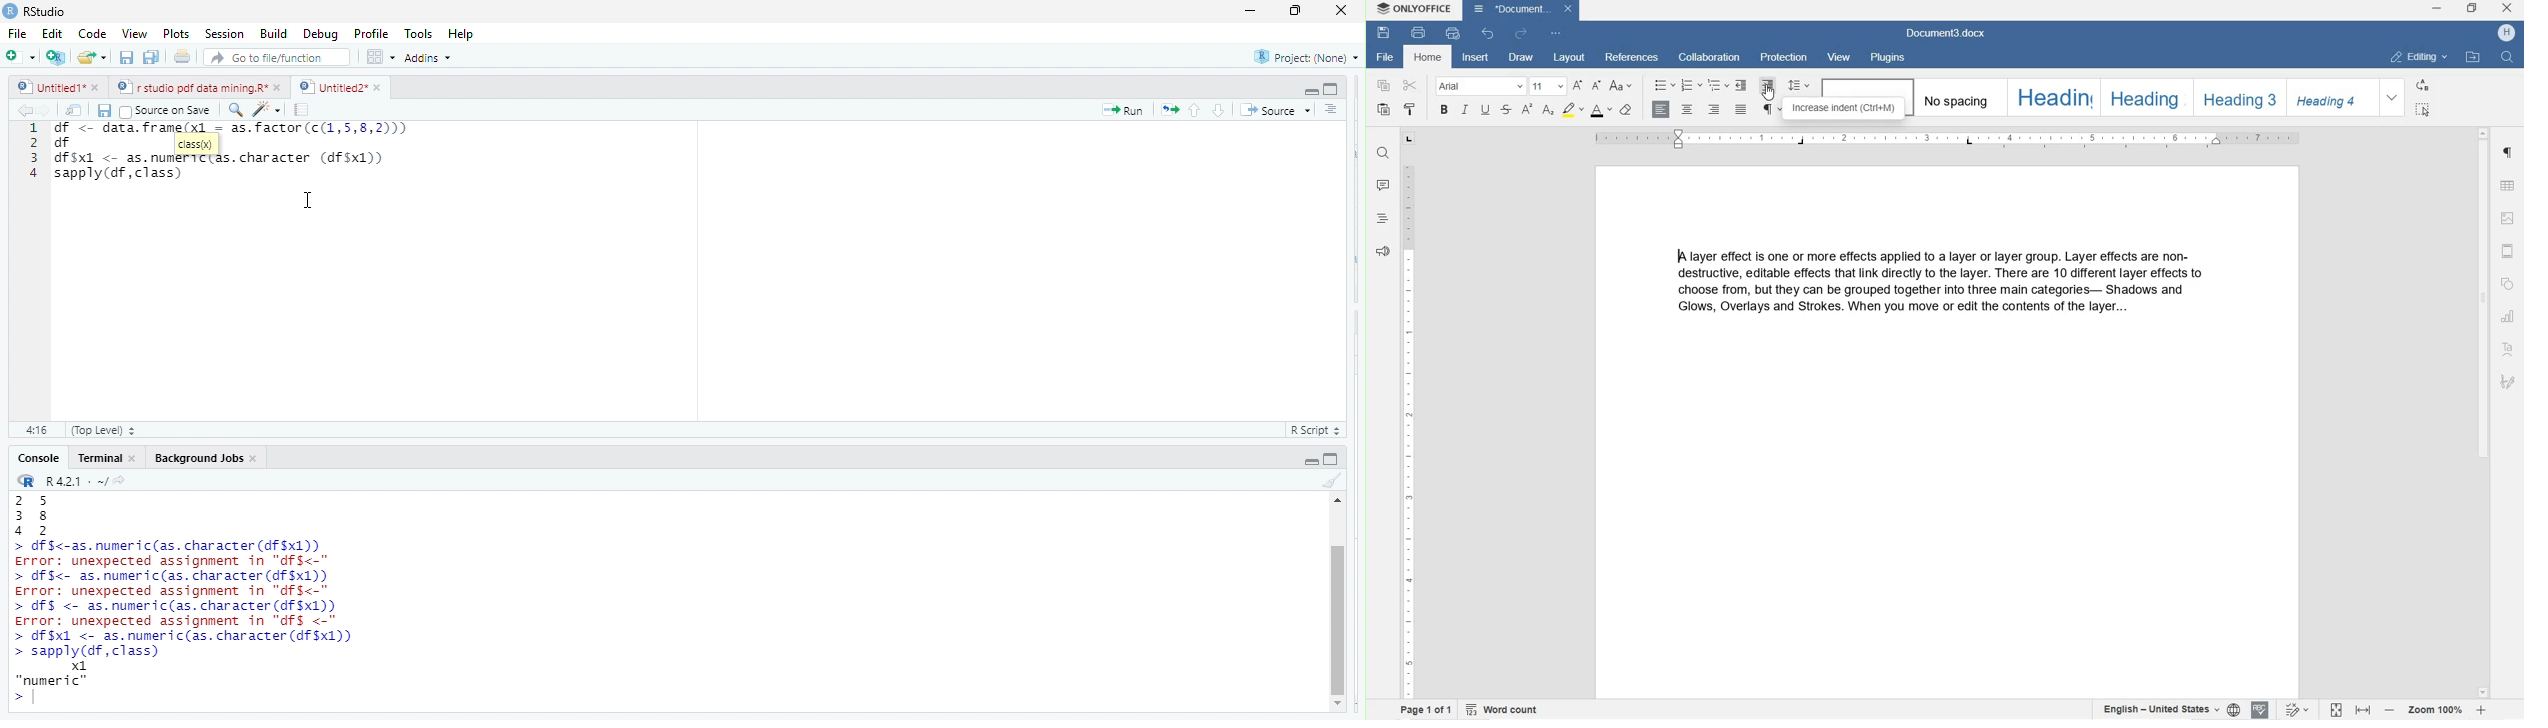  I want to click on HEADING 4, so click(2332, 98).